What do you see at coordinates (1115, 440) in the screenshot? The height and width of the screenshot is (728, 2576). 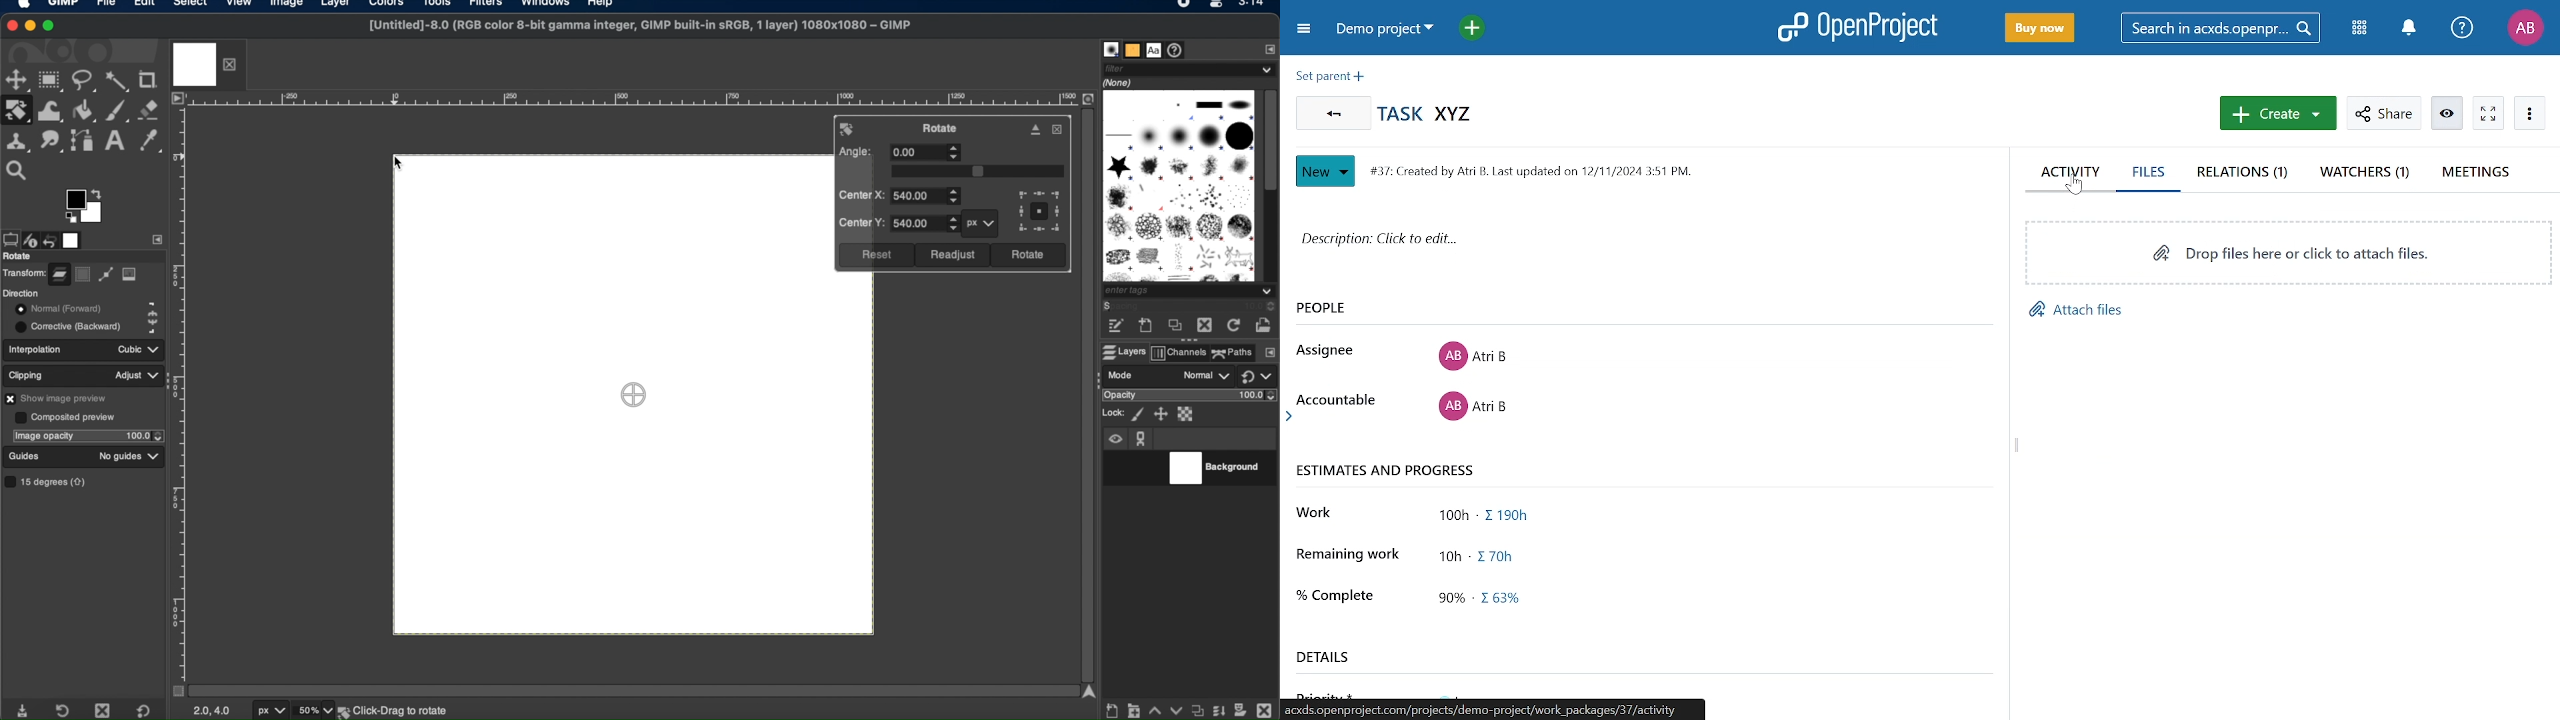 I see `visibility icon` at bounding box center [1115, 440].